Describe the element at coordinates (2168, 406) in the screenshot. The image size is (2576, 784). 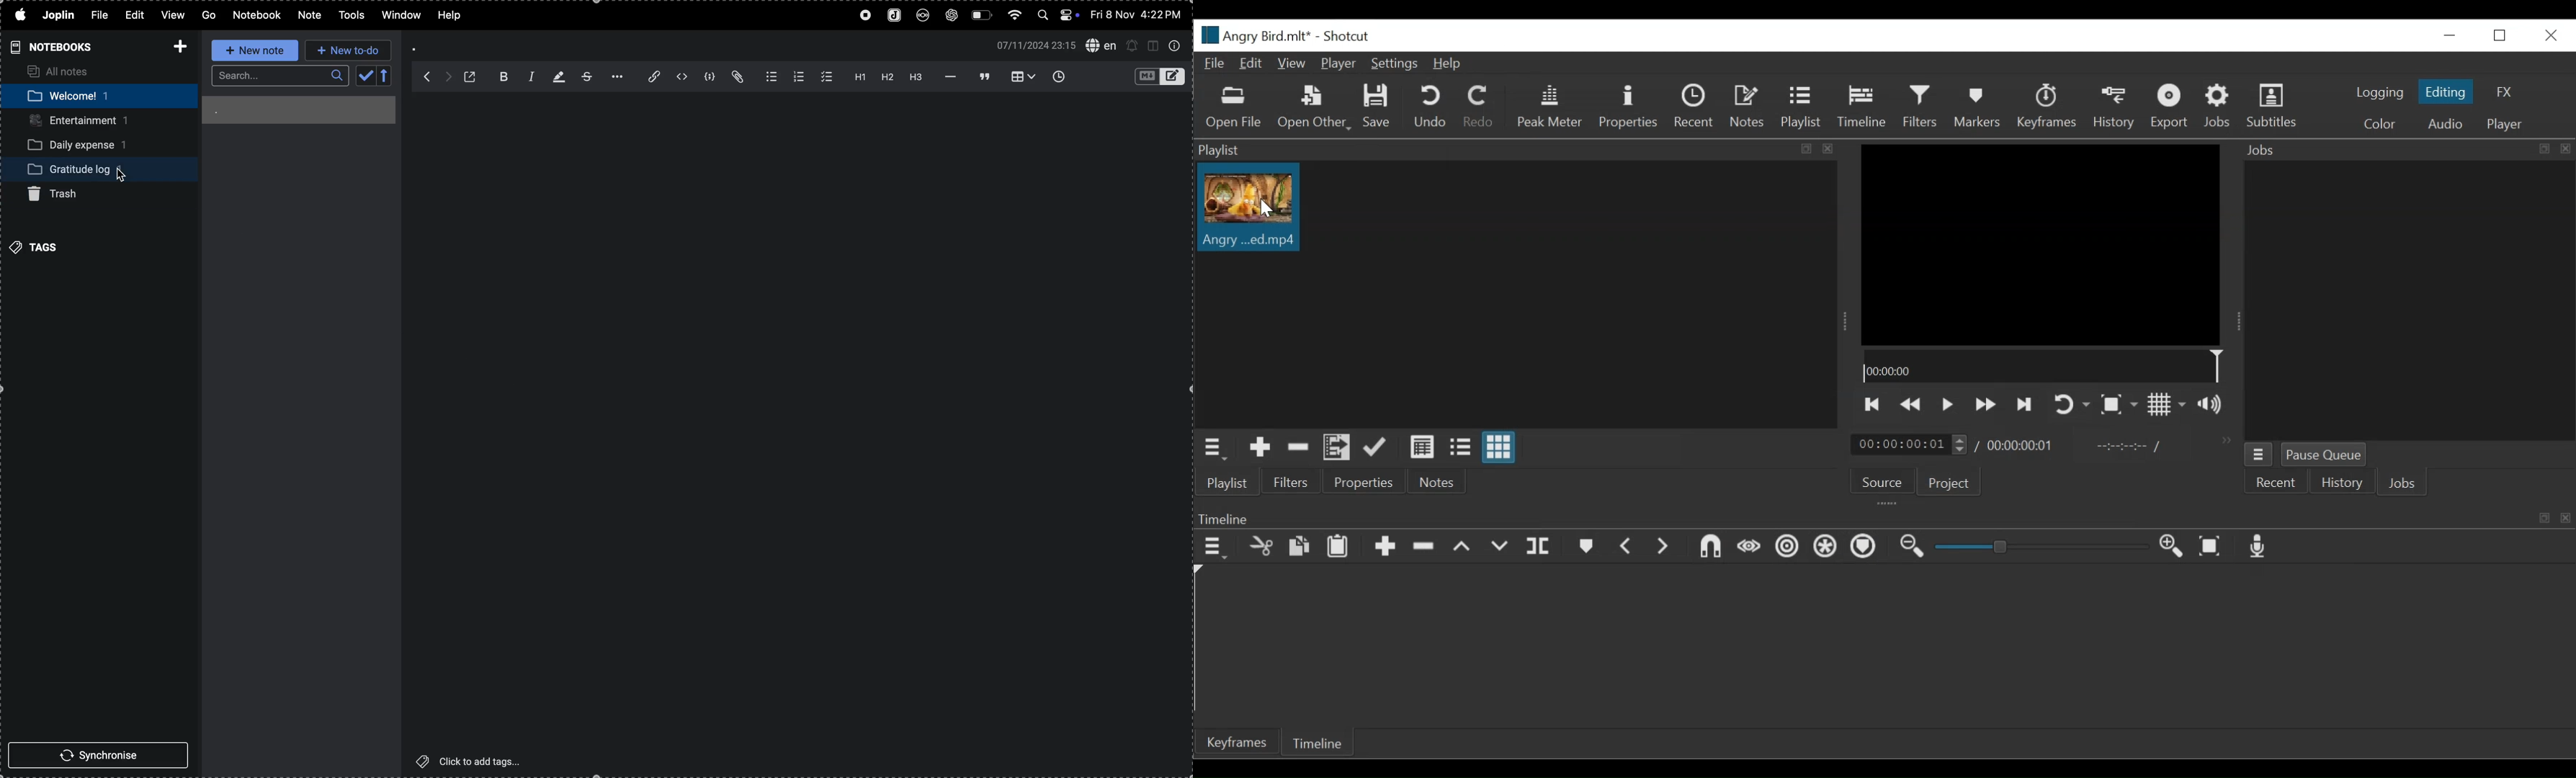
I see `Toggle grid display on player` at that location.